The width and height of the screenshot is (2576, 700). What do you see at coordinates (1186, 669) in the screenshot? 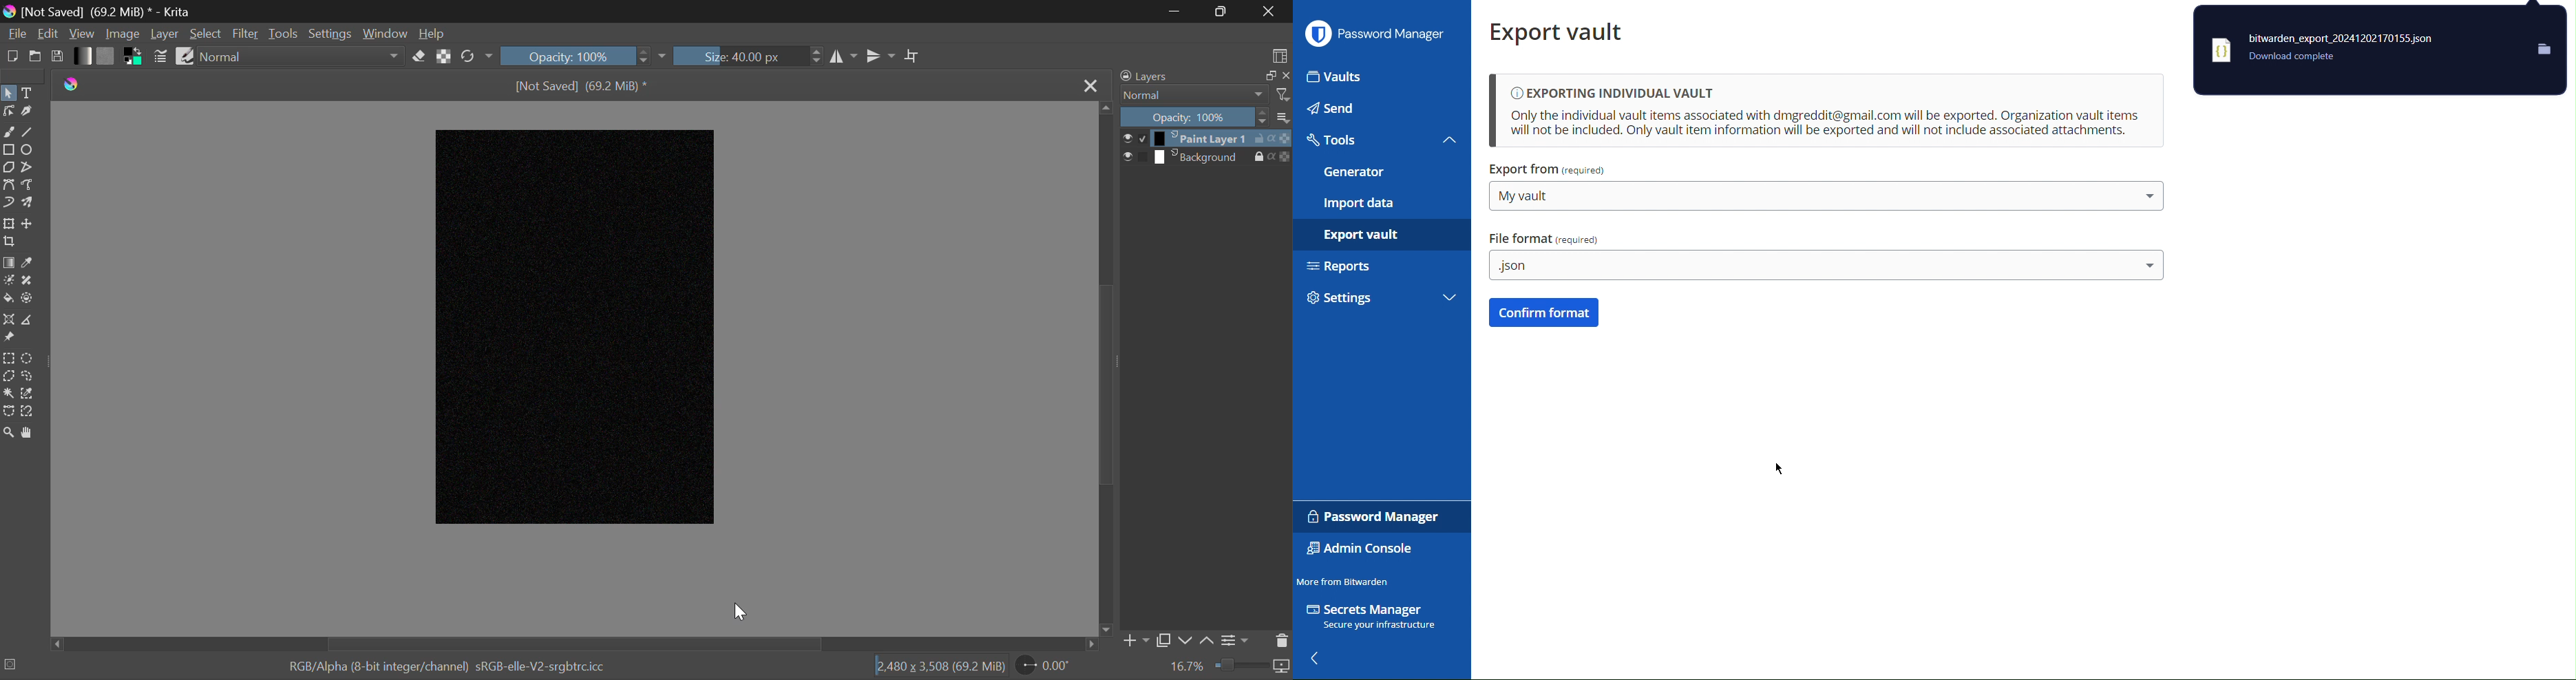
I see `16.7%` at bounding box center [1186, 669].